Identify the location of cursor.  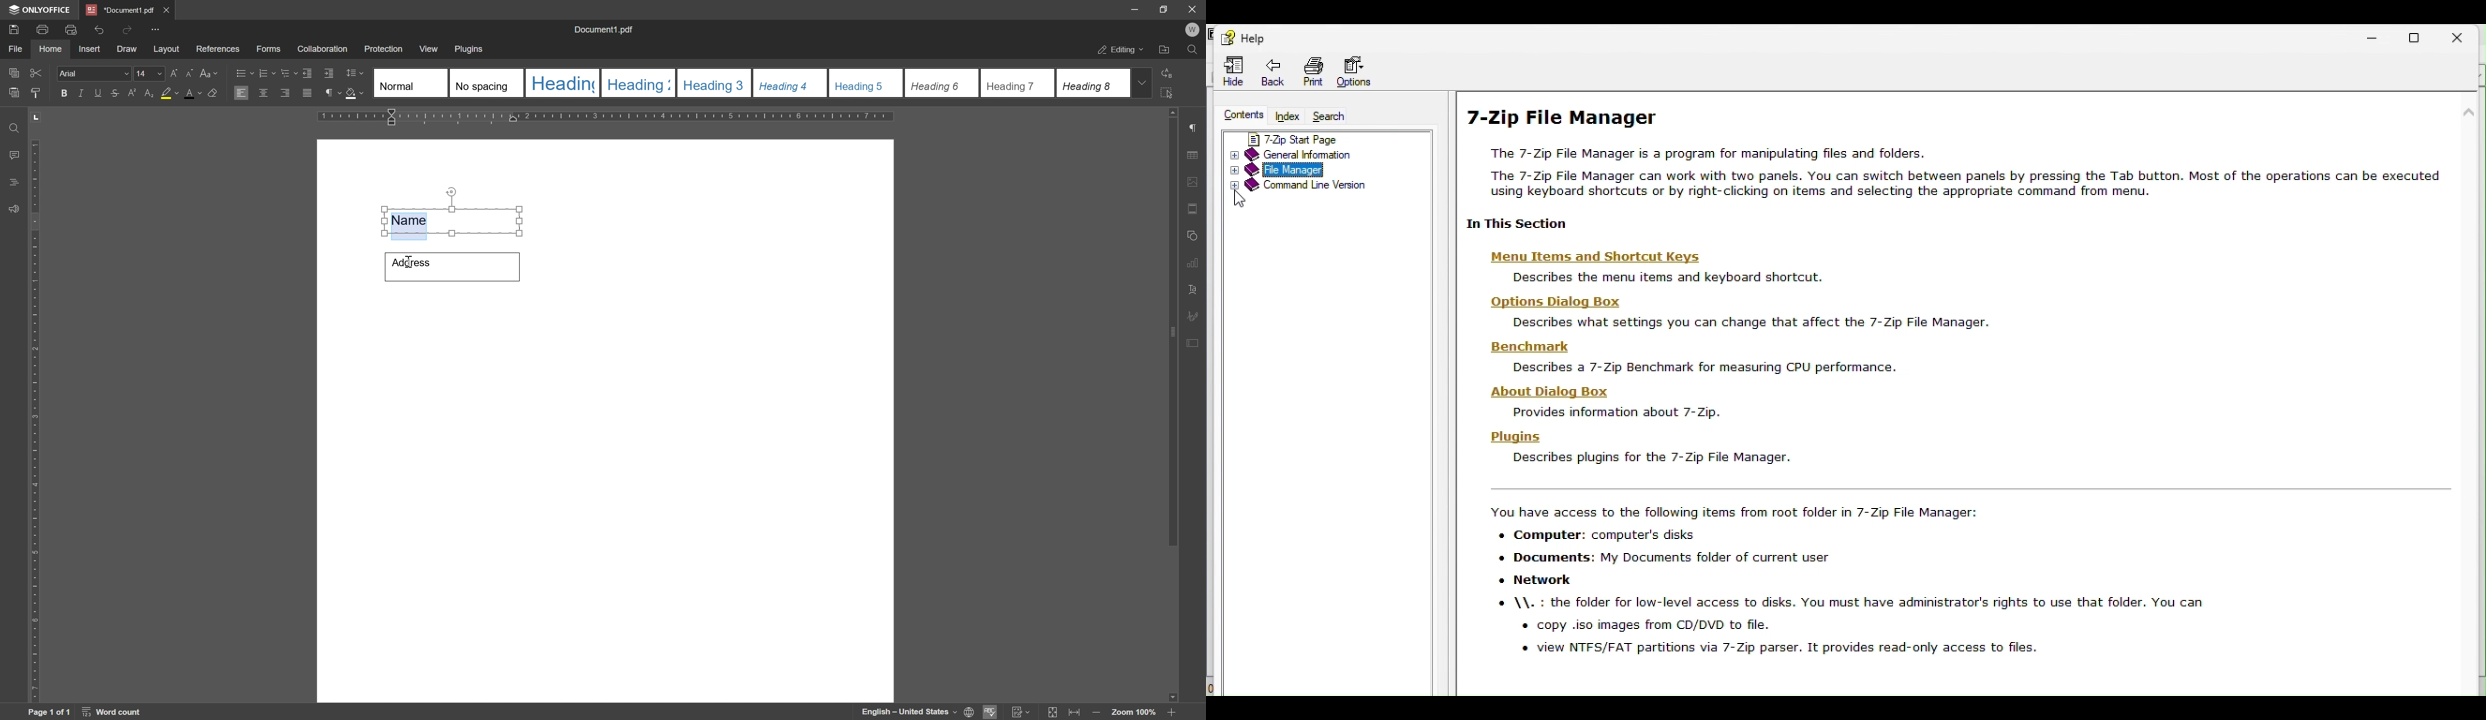
(408, 263).